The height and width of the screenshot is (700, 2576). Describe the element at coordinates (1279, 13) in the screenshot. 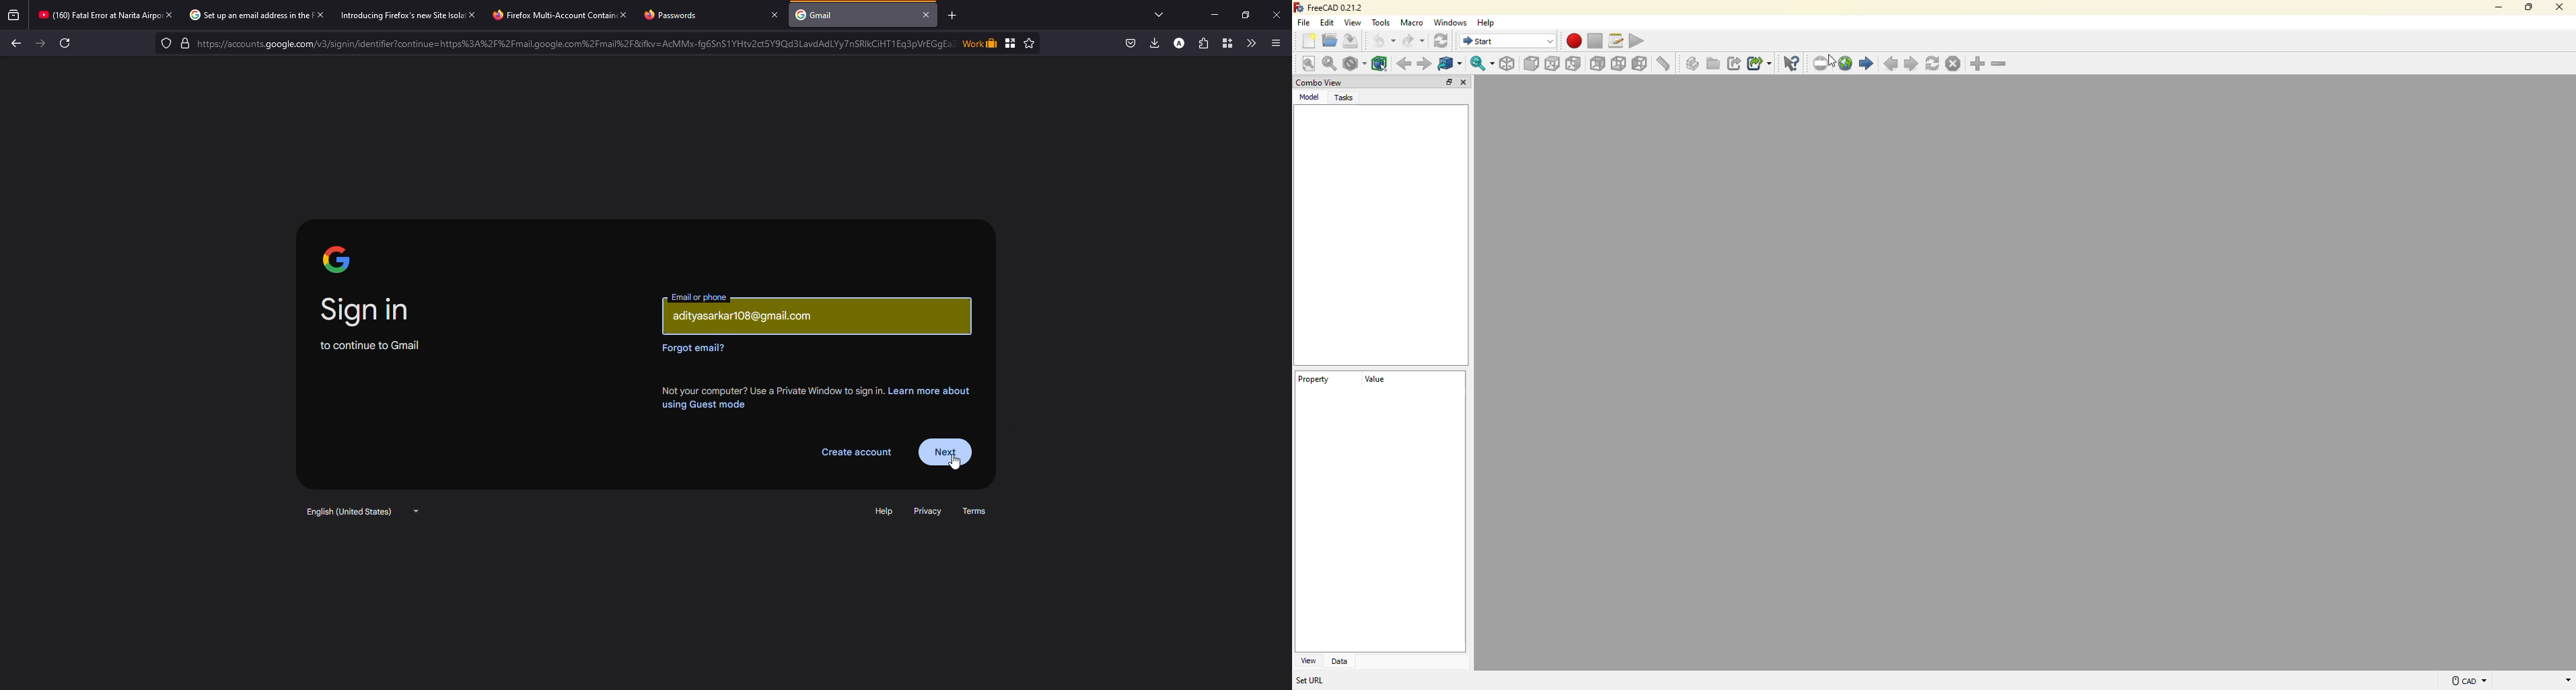

I see `close` at that location.